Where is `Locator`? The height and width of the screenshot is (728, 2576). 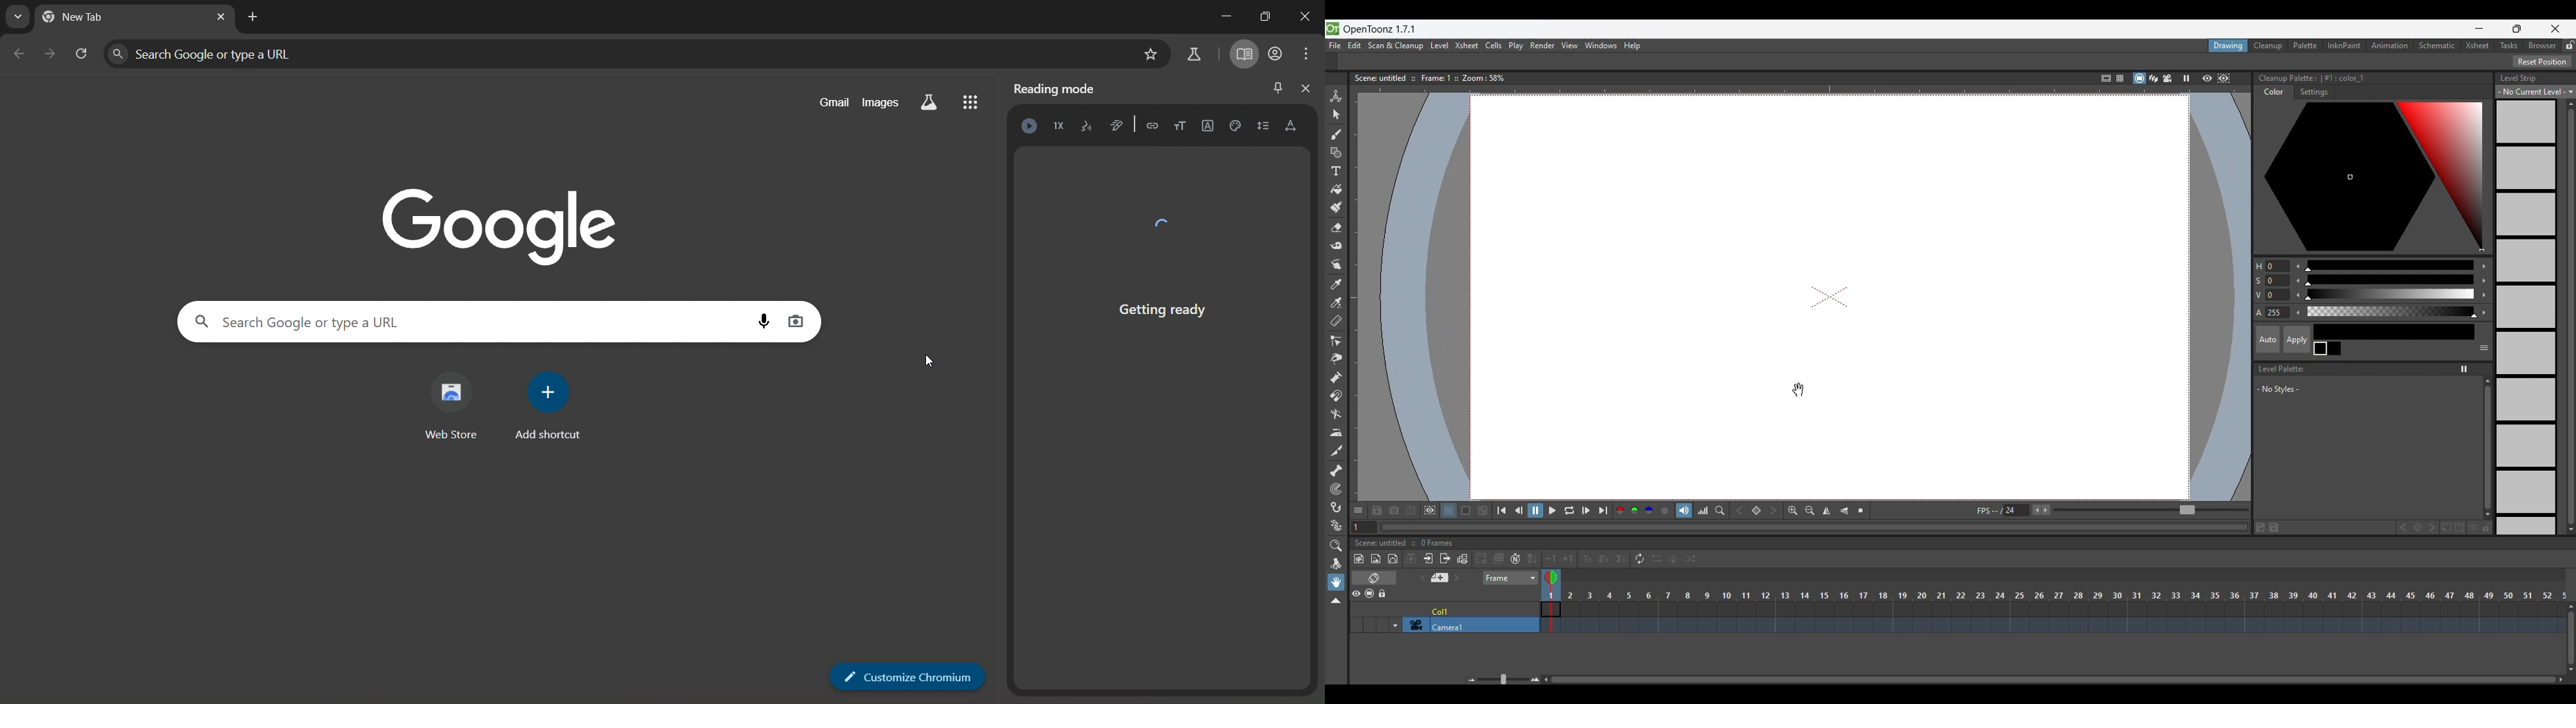
Locator is located at coordinates (1720, 510).